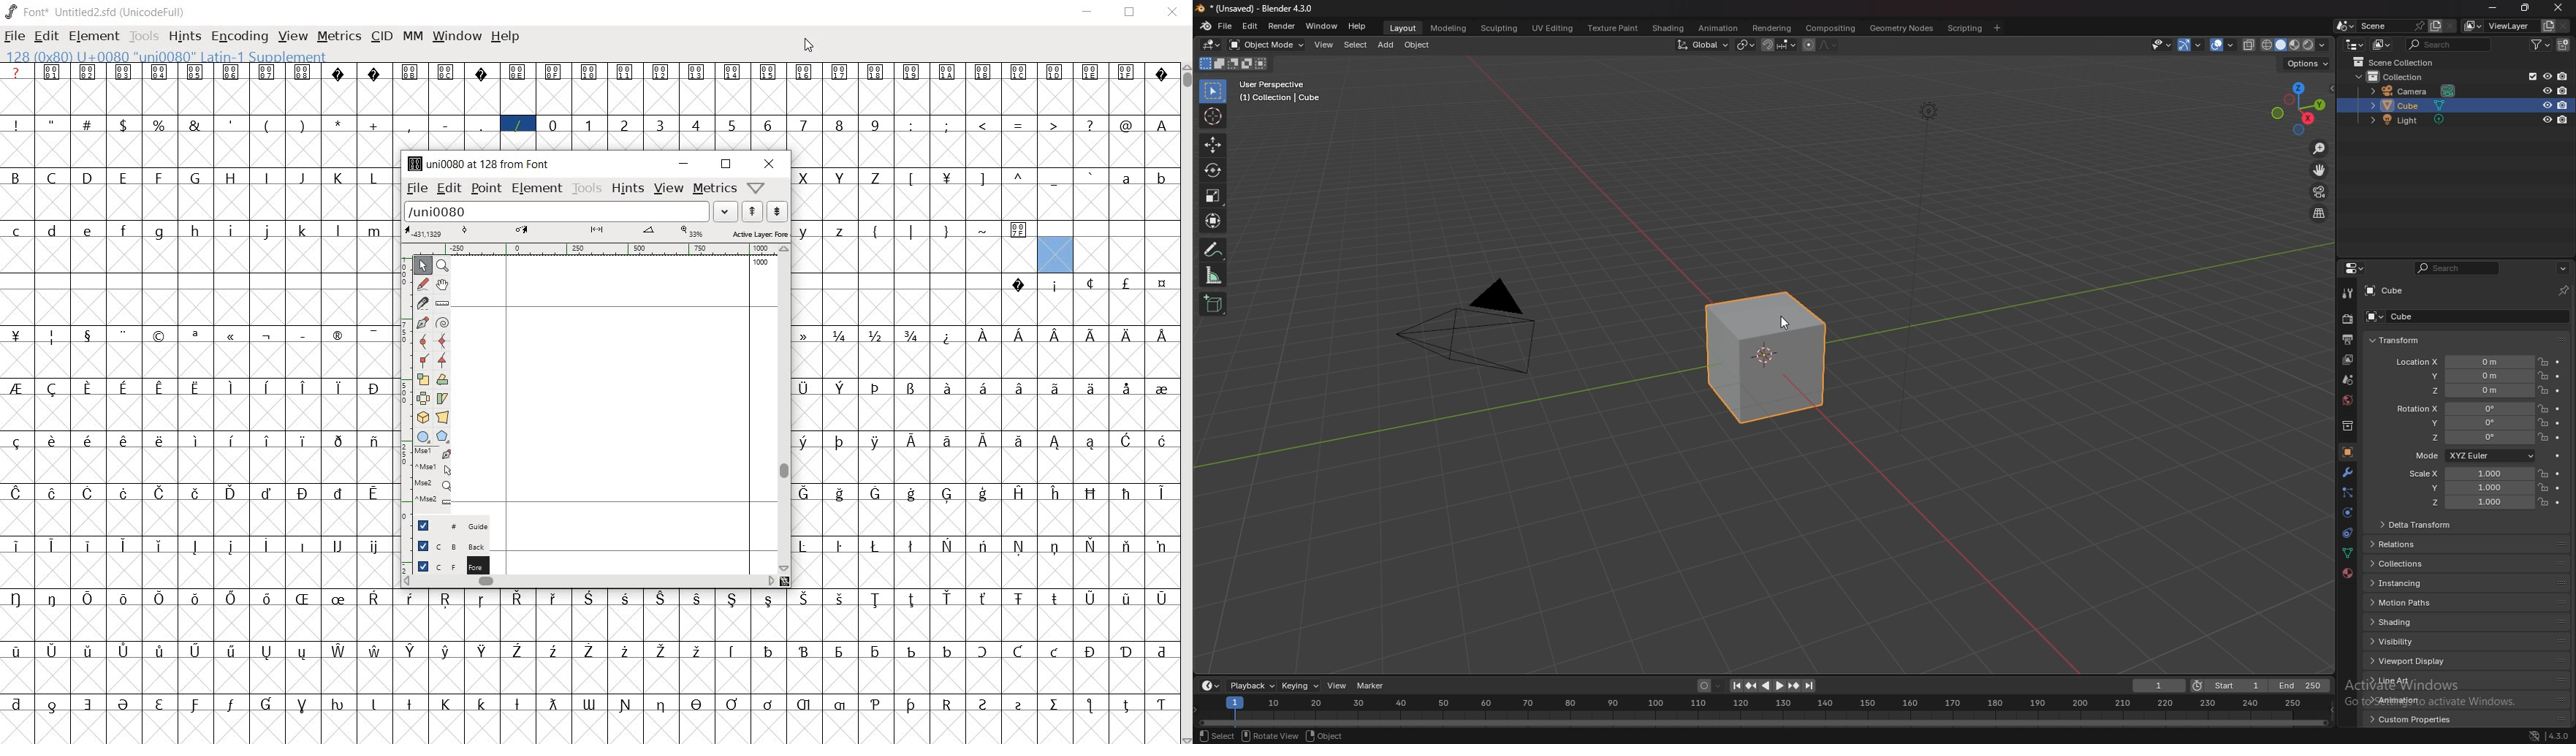 This screenshot has width=2576, height=756. I want to click on Guide, so click(446, 525).